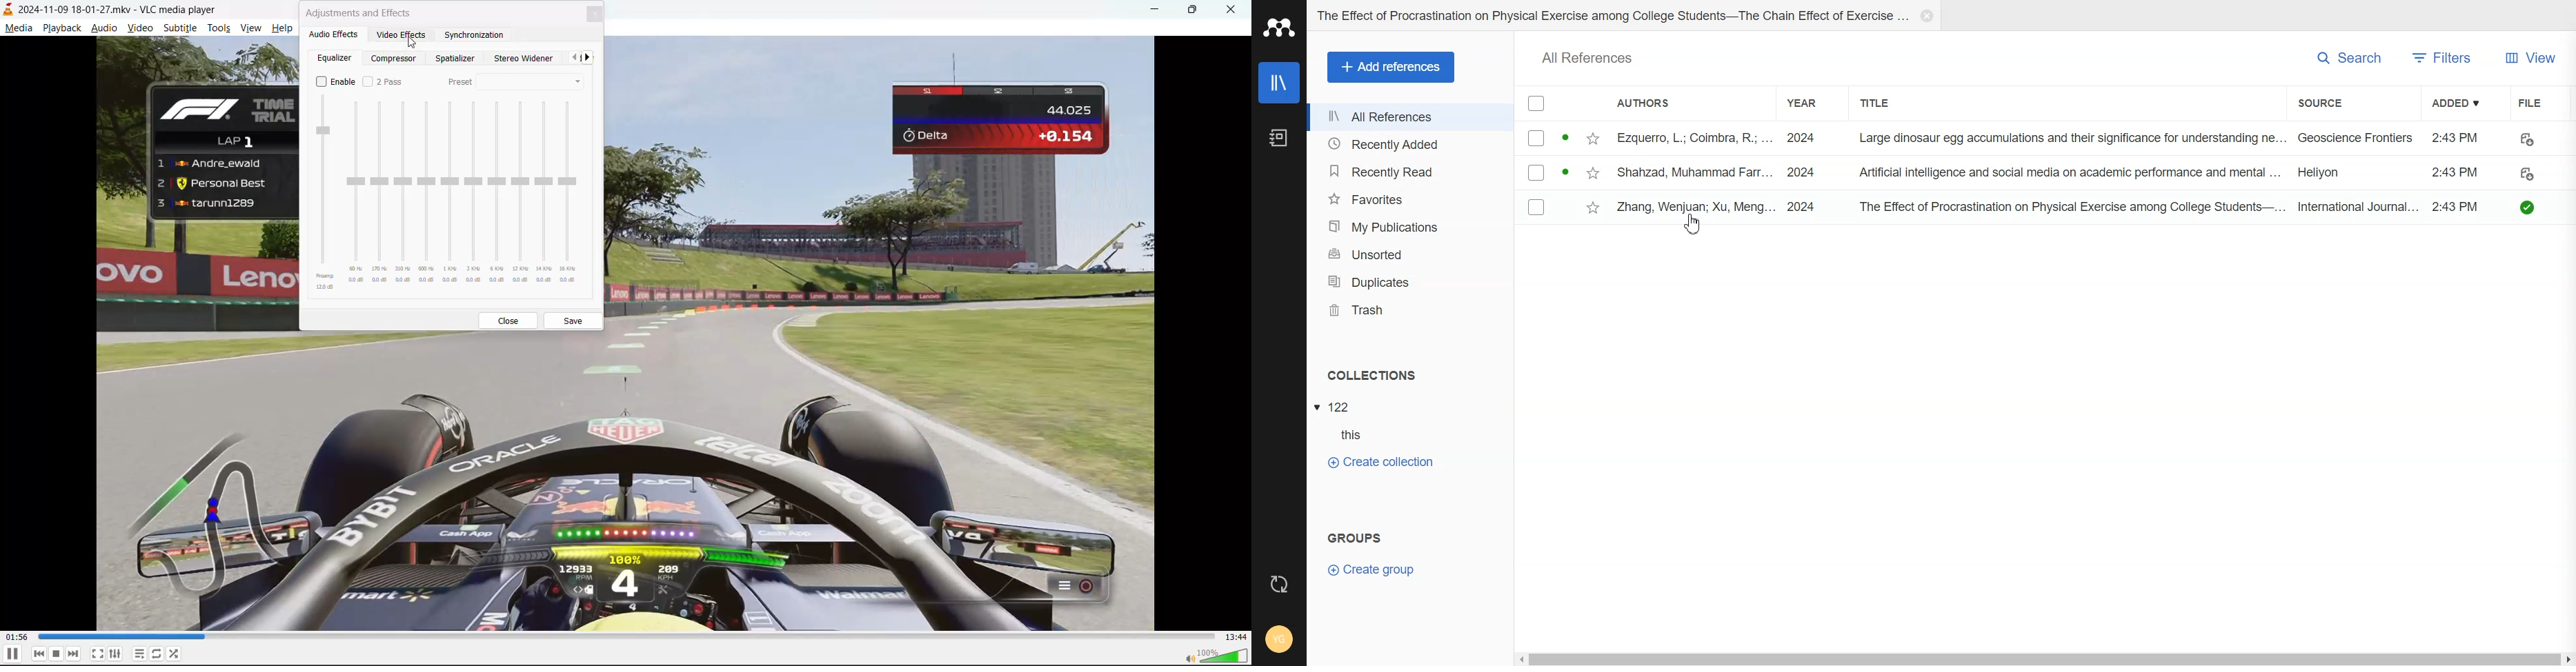 This screenshot has height=672, width=2576. What do you see at coordinates (1413, 170) in the screenshot?
I see `Recently Read` at bounding box center [1413, 170].